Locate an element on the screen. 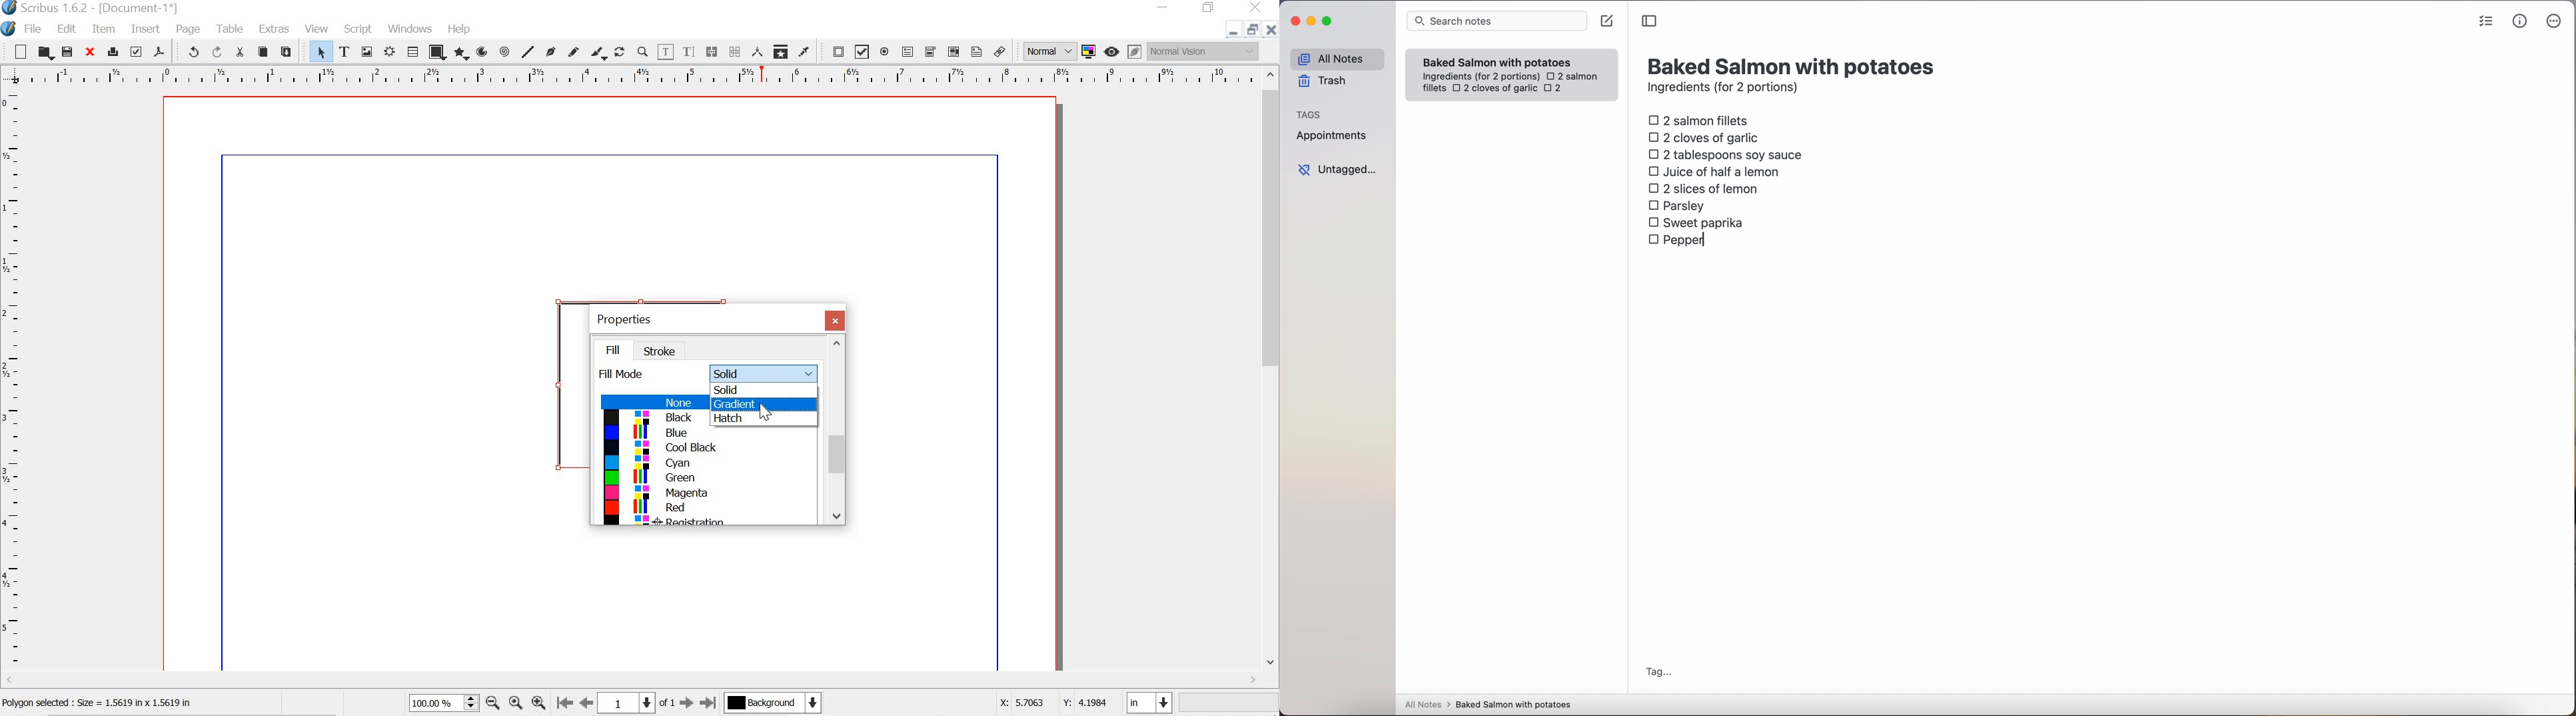 The height and width of the screenshot is (728, 2576). print is located at coordinates (113, 51).